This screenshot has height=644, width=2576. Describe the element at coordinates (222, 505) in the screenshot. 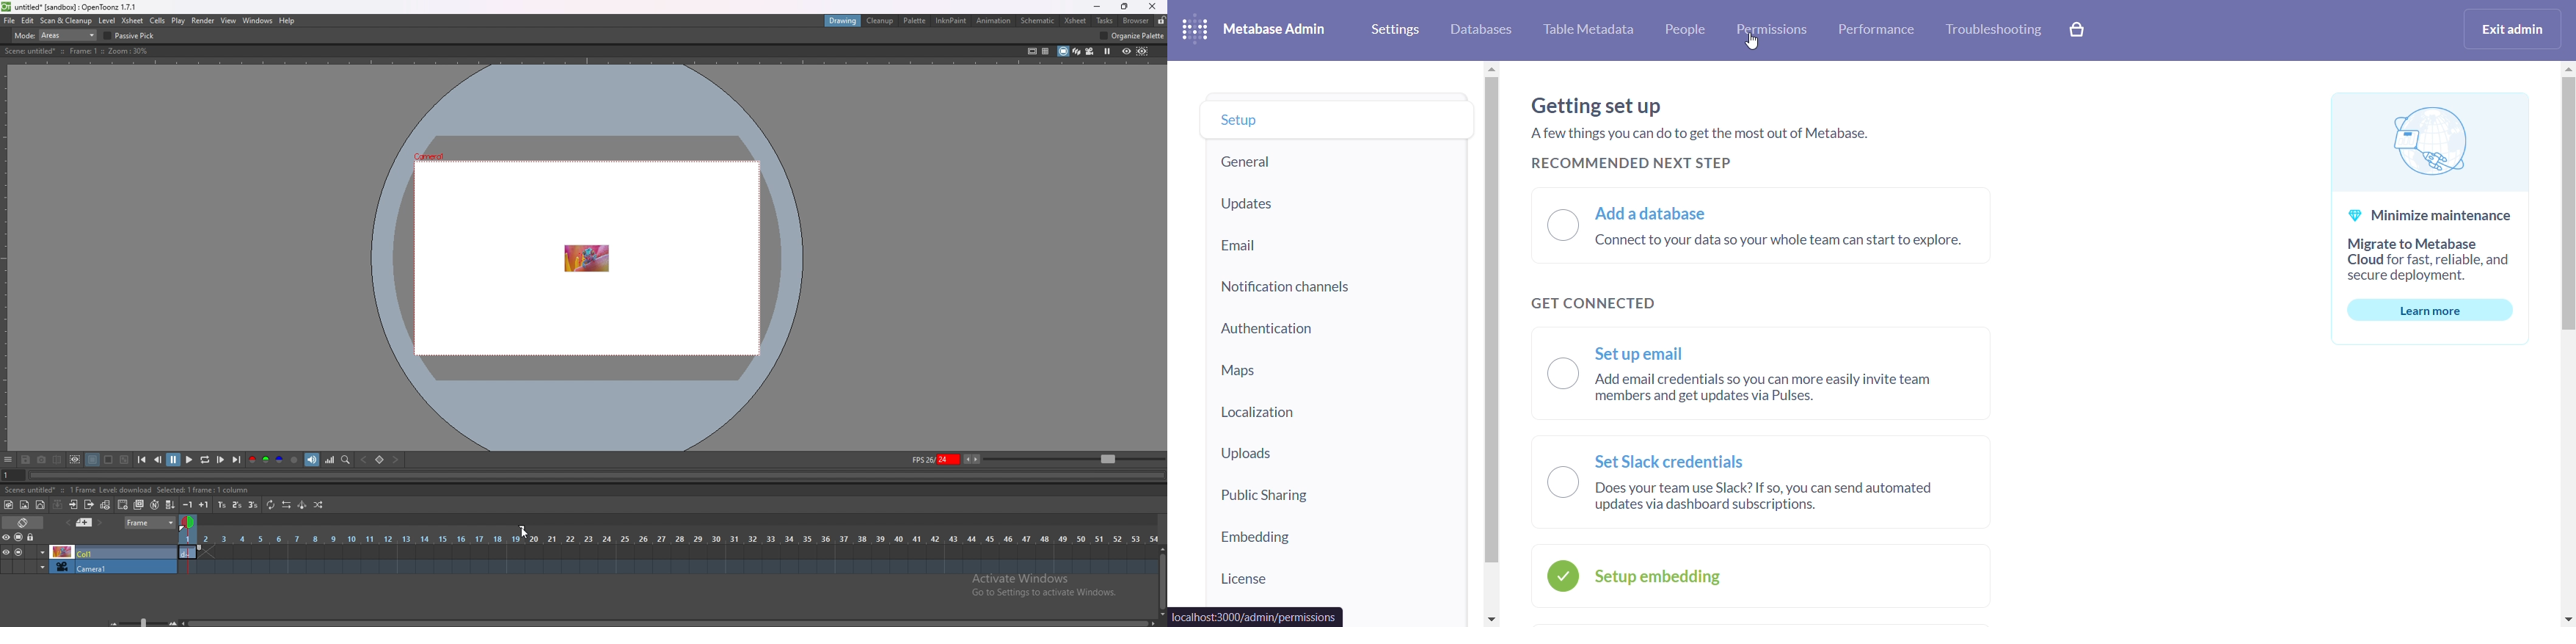

I see `reframe on 1s` at that location.